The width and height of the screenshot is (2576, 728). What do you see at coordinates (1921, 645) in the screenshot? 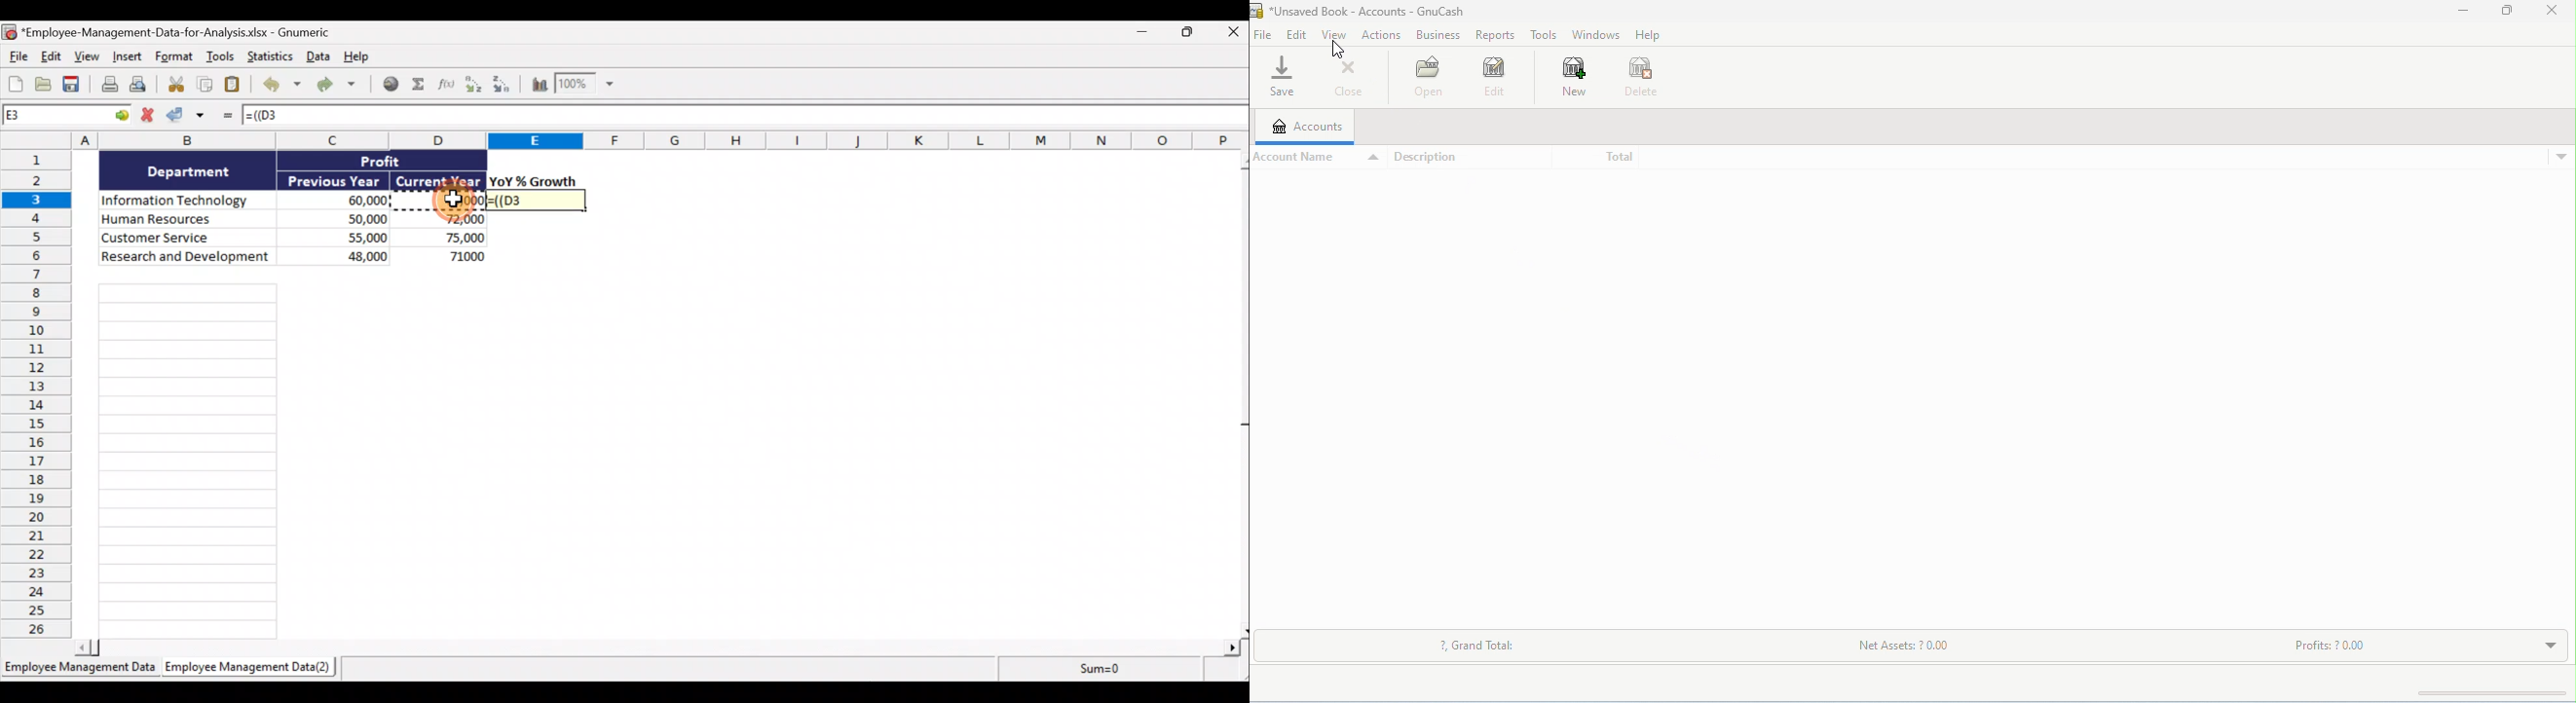
I see `net assets` at bounding box center [1921, 645].